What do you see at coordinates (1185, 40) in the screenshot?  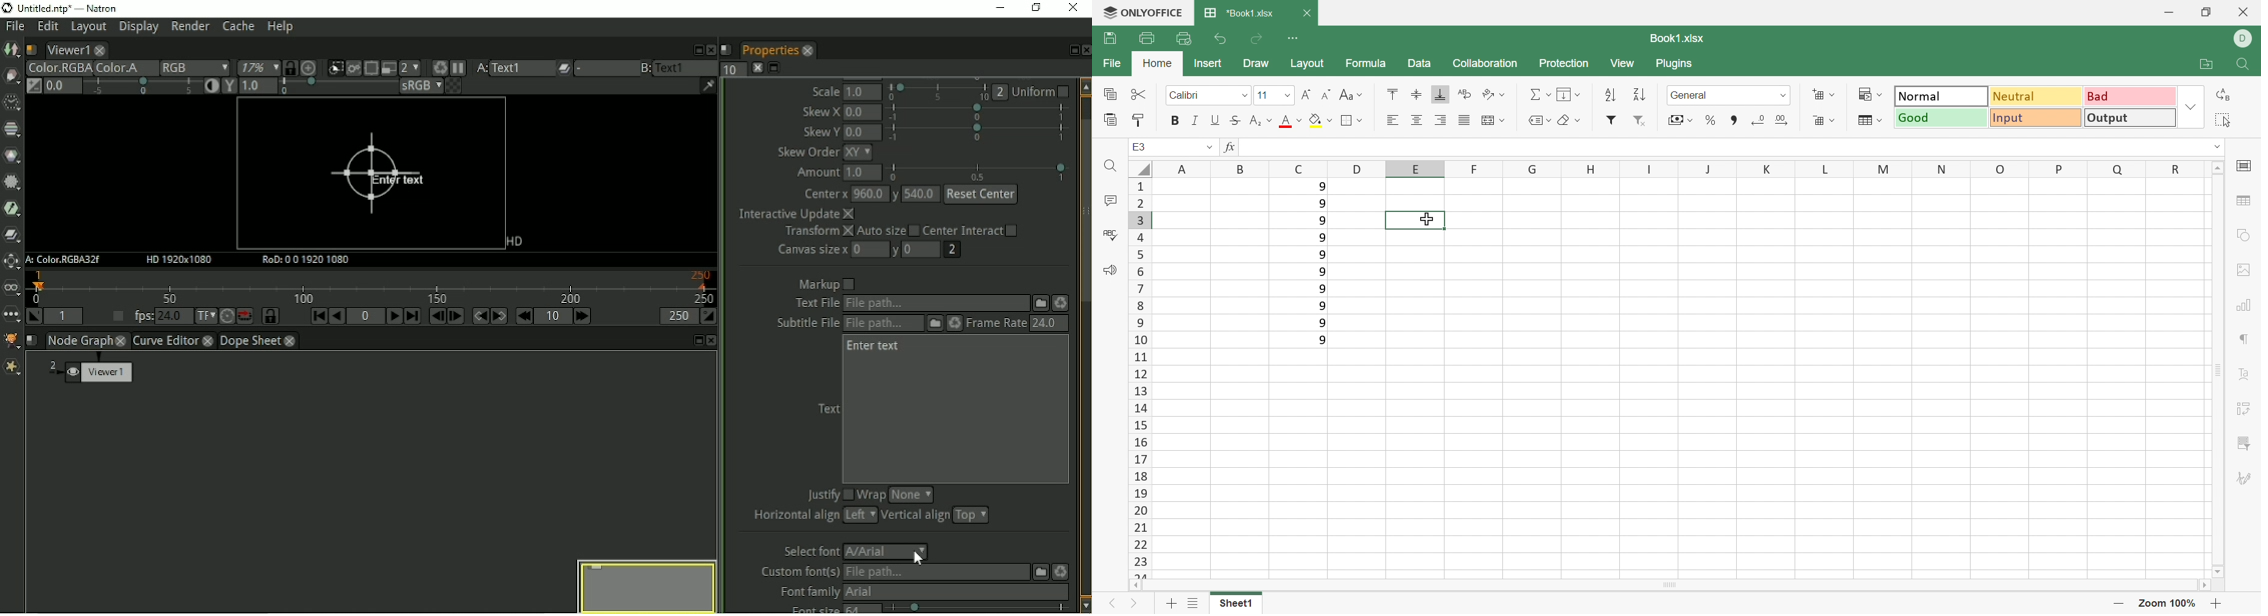 I see `Quick Print` at bounding box center [1185, 40].